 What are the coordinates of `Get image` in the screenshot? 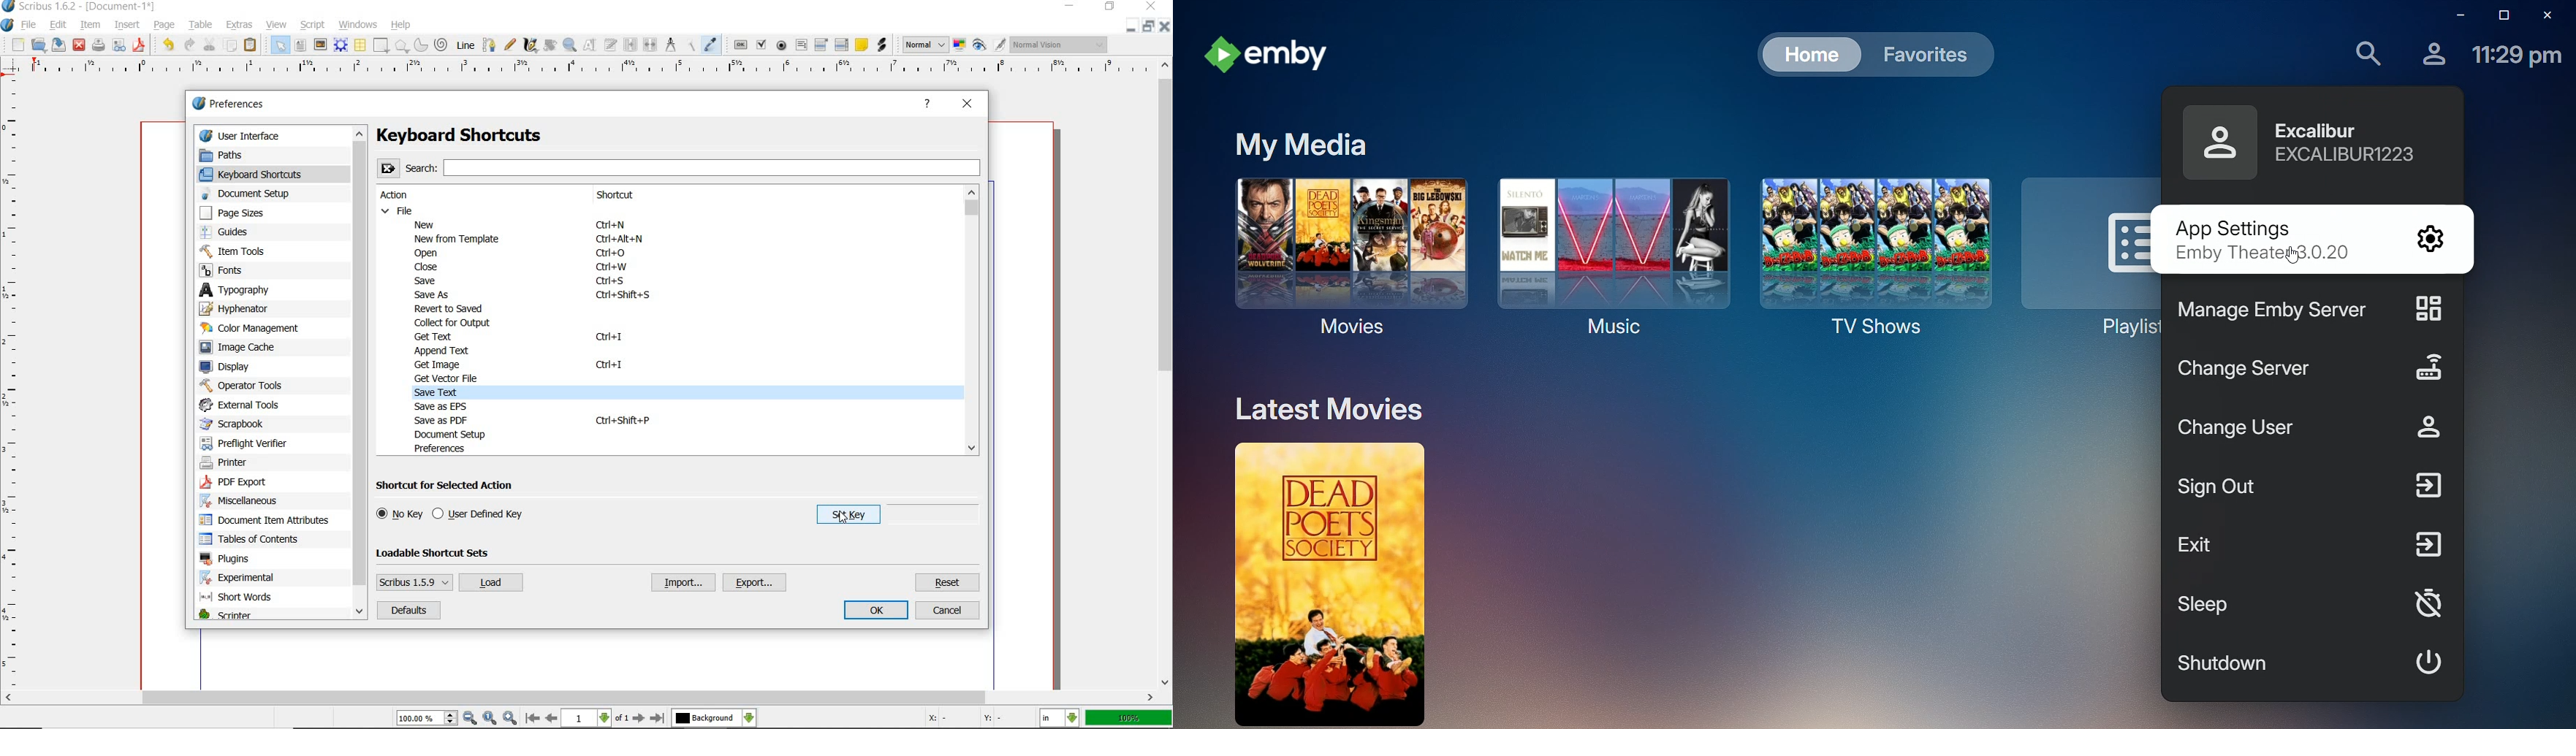 It's located at (444, 364).